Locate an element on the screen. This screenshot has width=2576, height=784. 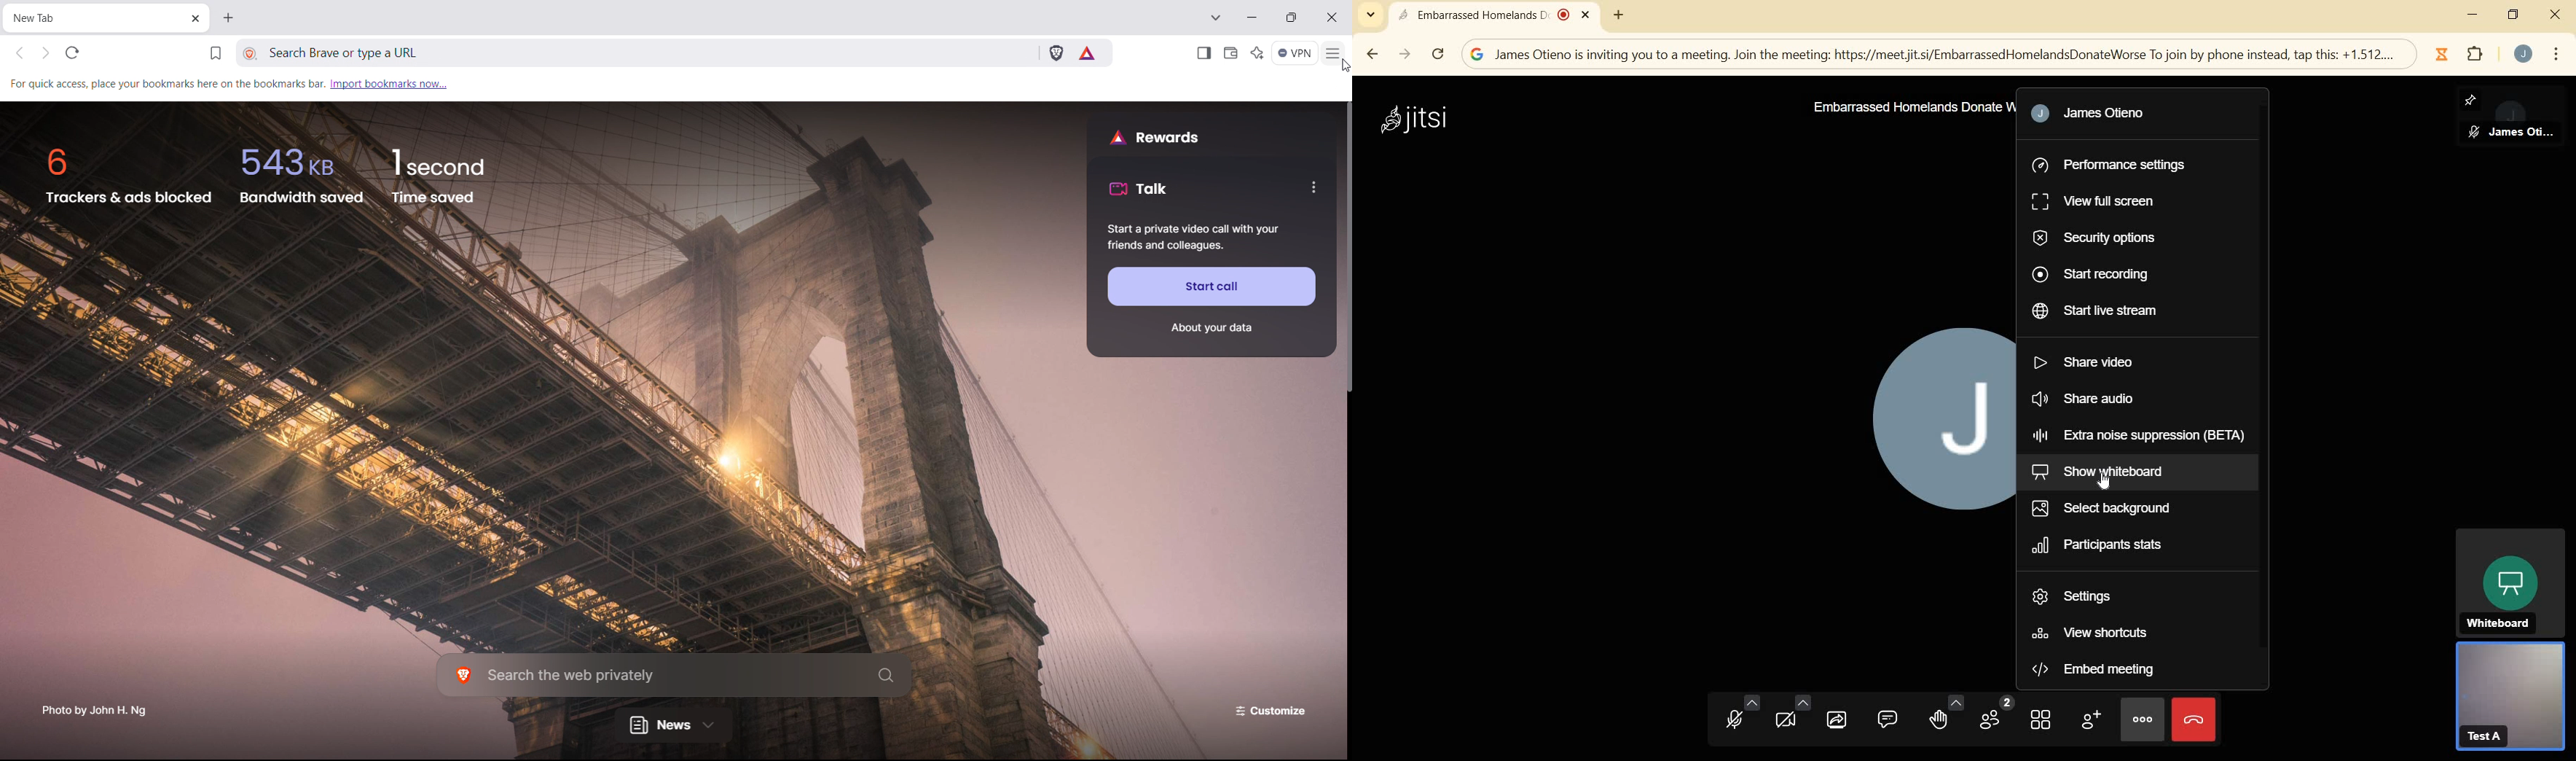
trackers and ads blocked is located at coordinates (130, 201).